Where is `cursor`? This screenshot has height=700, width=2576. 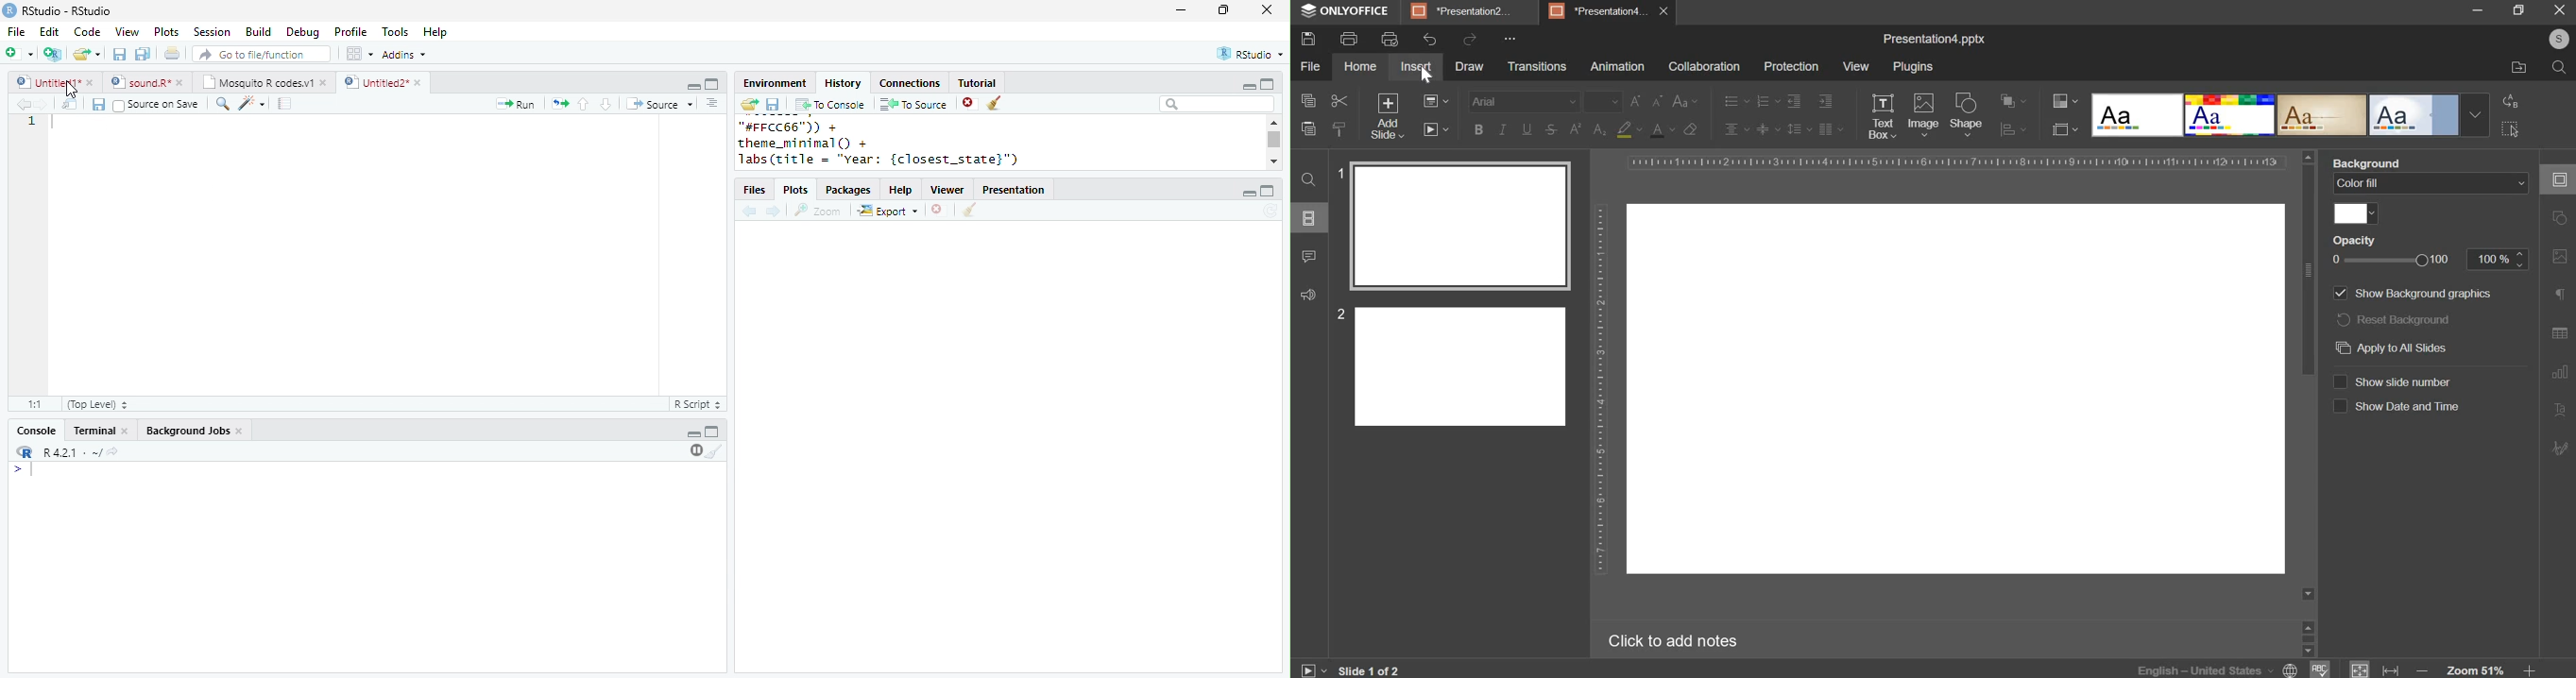
cursor is located at coordinates (74, 91).